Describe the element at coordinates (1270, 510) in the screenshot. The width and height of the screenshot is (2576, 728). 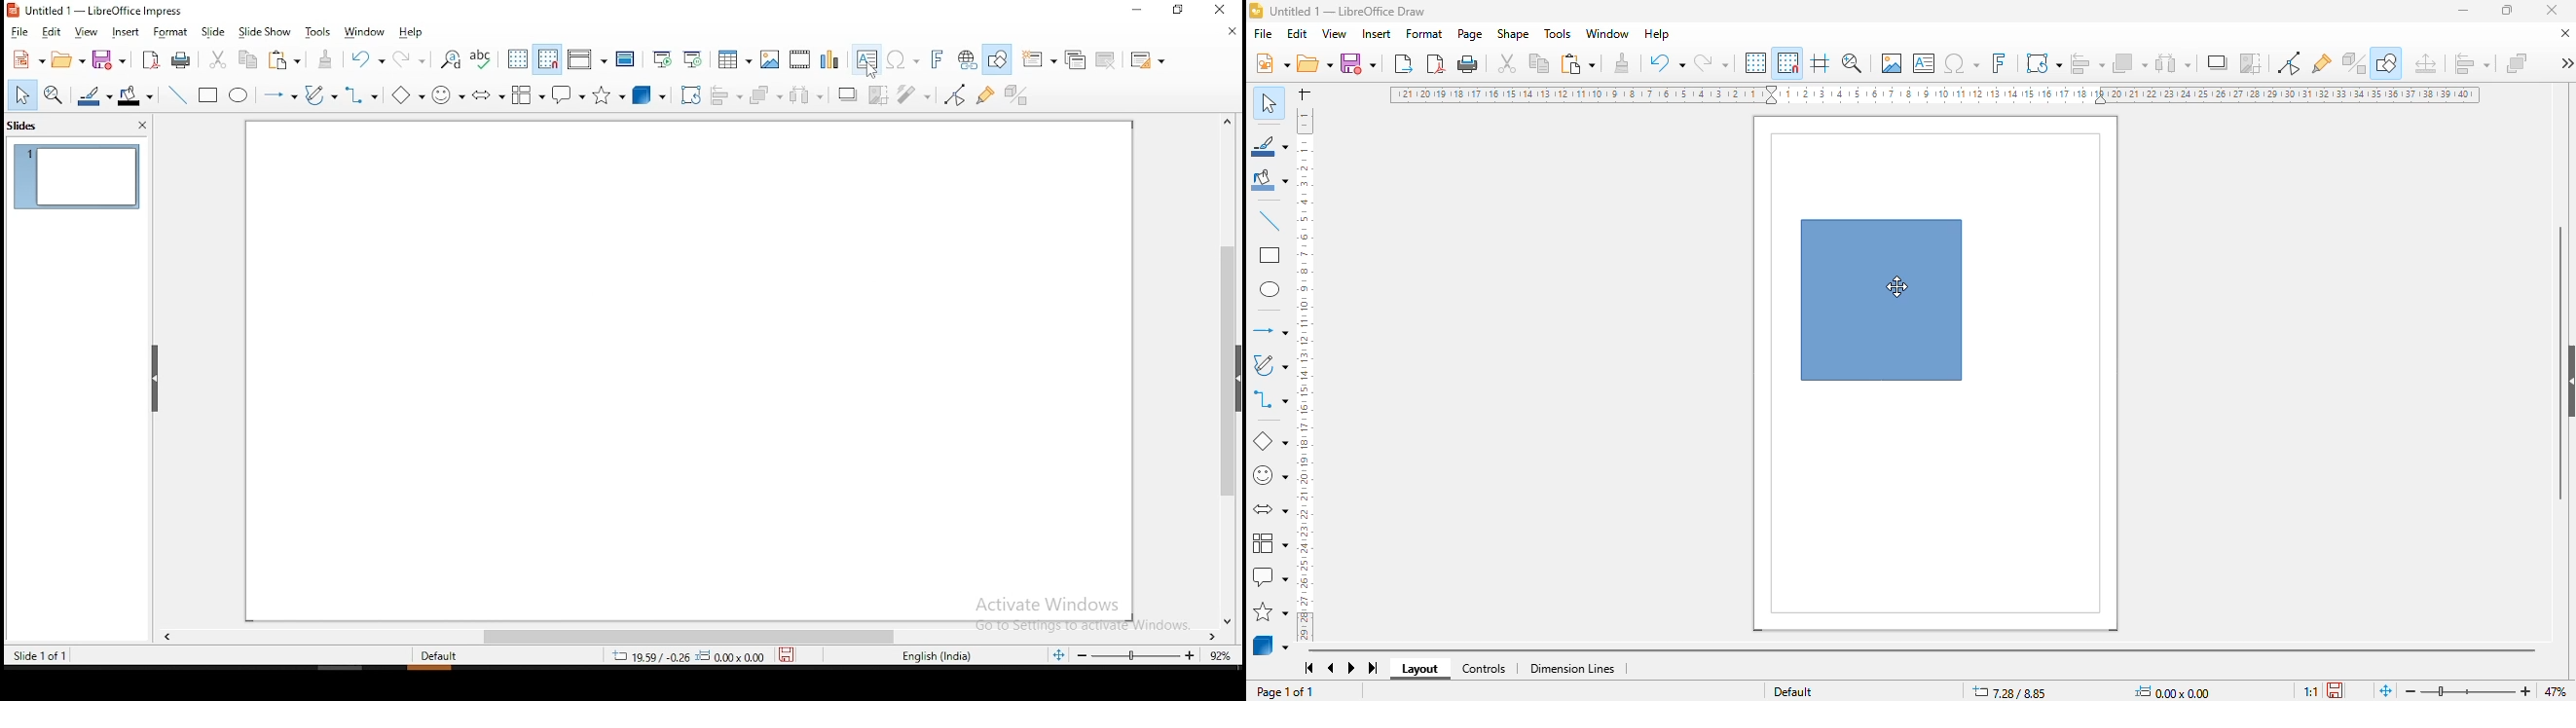
I see `block arrows` at that location.